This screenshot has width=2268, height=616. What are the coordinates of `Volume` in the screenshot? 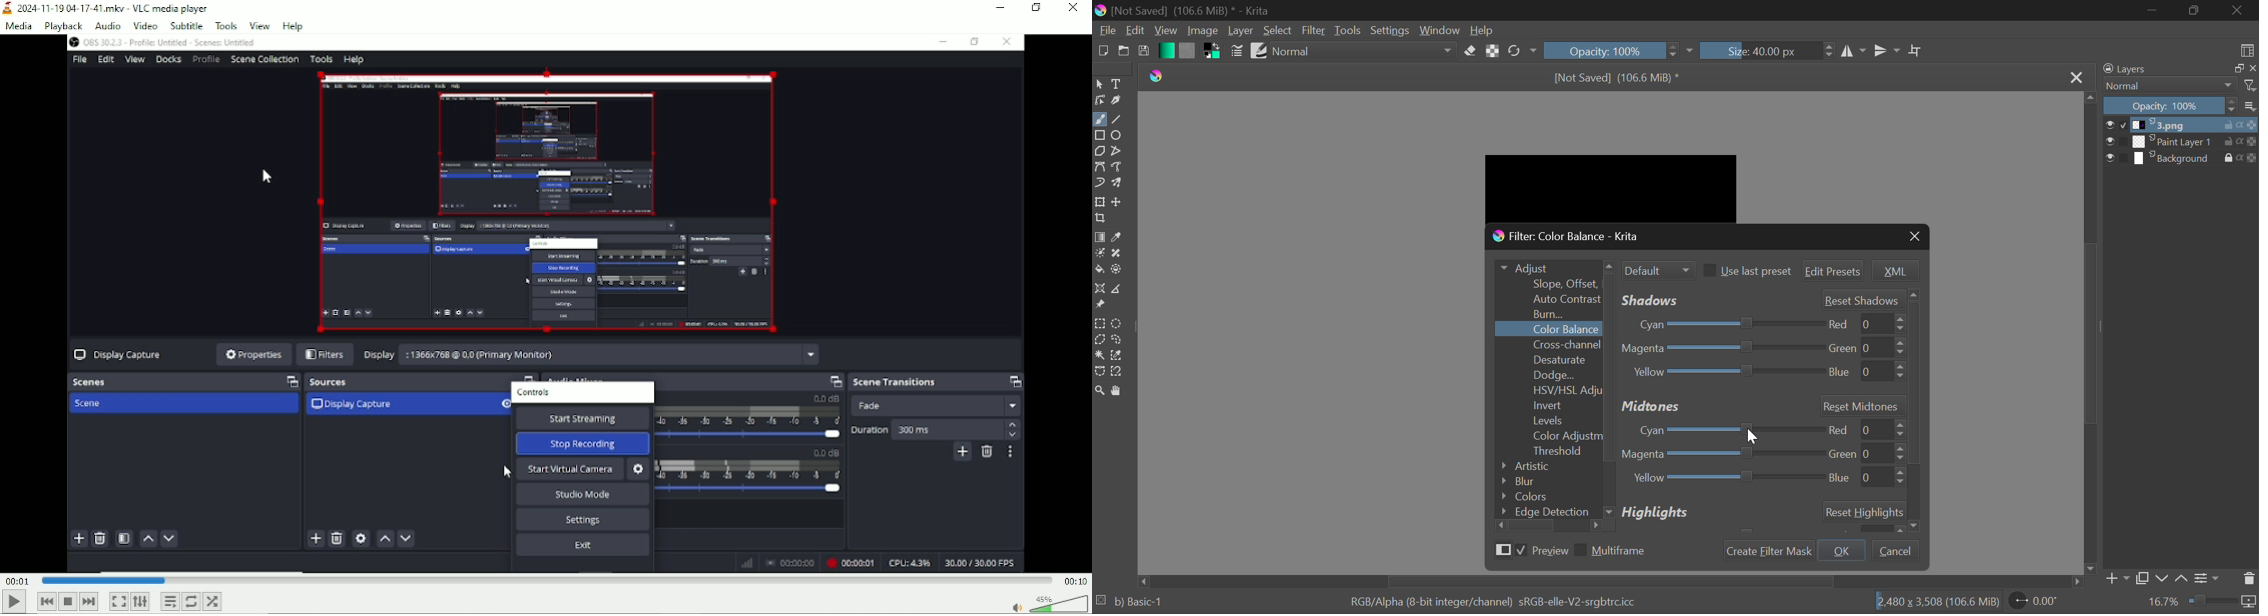 It's located at (1046, 603).